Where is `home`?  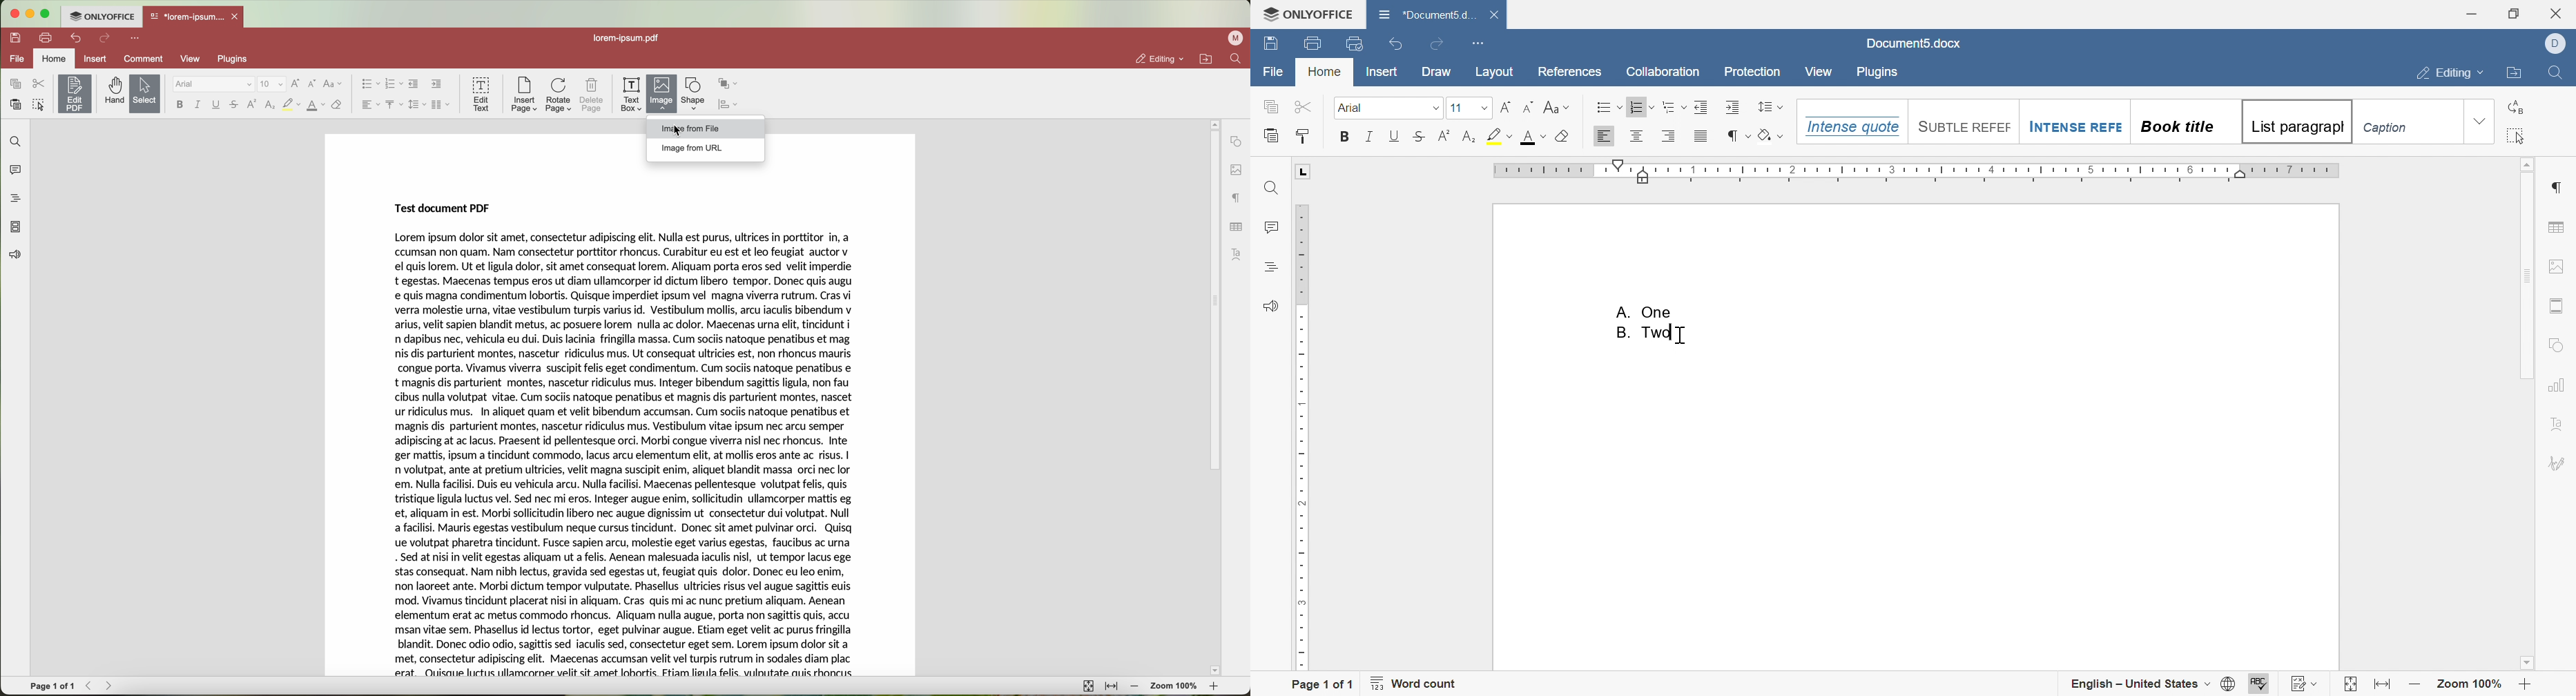
home is located at coordinates (1323, 72).